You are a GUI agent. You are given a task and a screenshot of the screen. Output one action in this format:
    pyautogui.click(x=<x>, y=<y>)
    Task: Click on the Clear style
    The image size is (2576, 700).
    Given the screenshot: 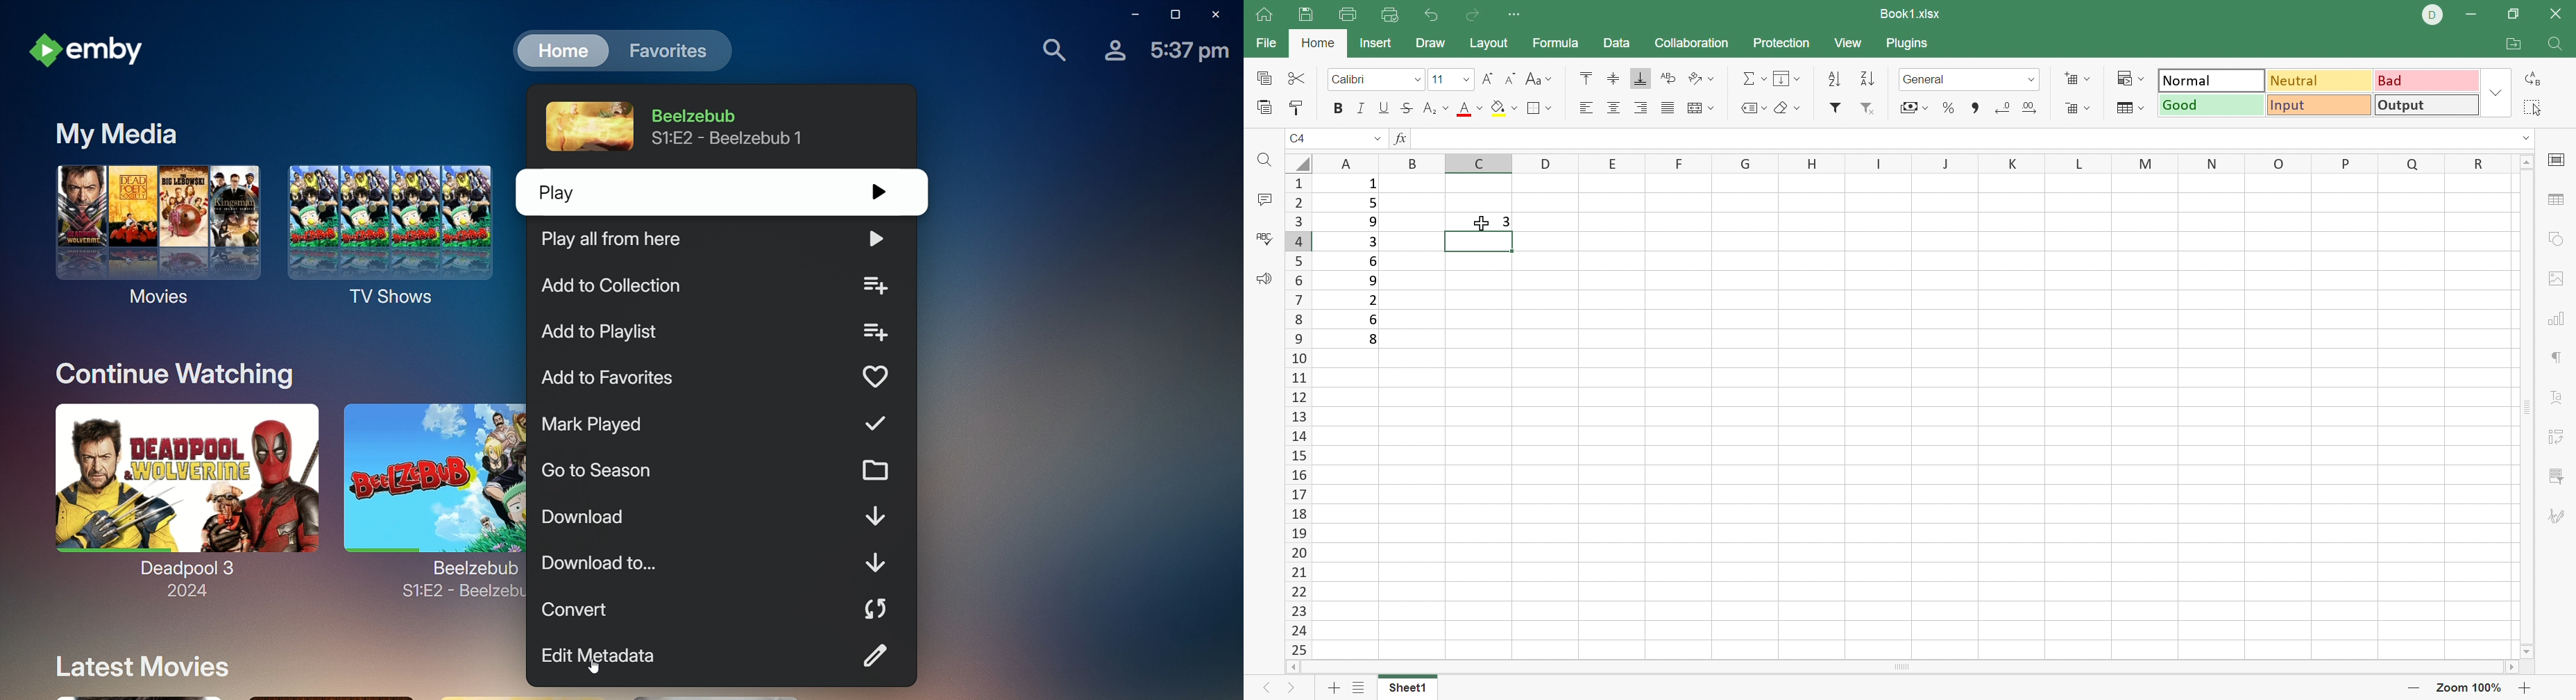 What is the action you would take?
    pyautogui.click(x=1788, y=109)
    